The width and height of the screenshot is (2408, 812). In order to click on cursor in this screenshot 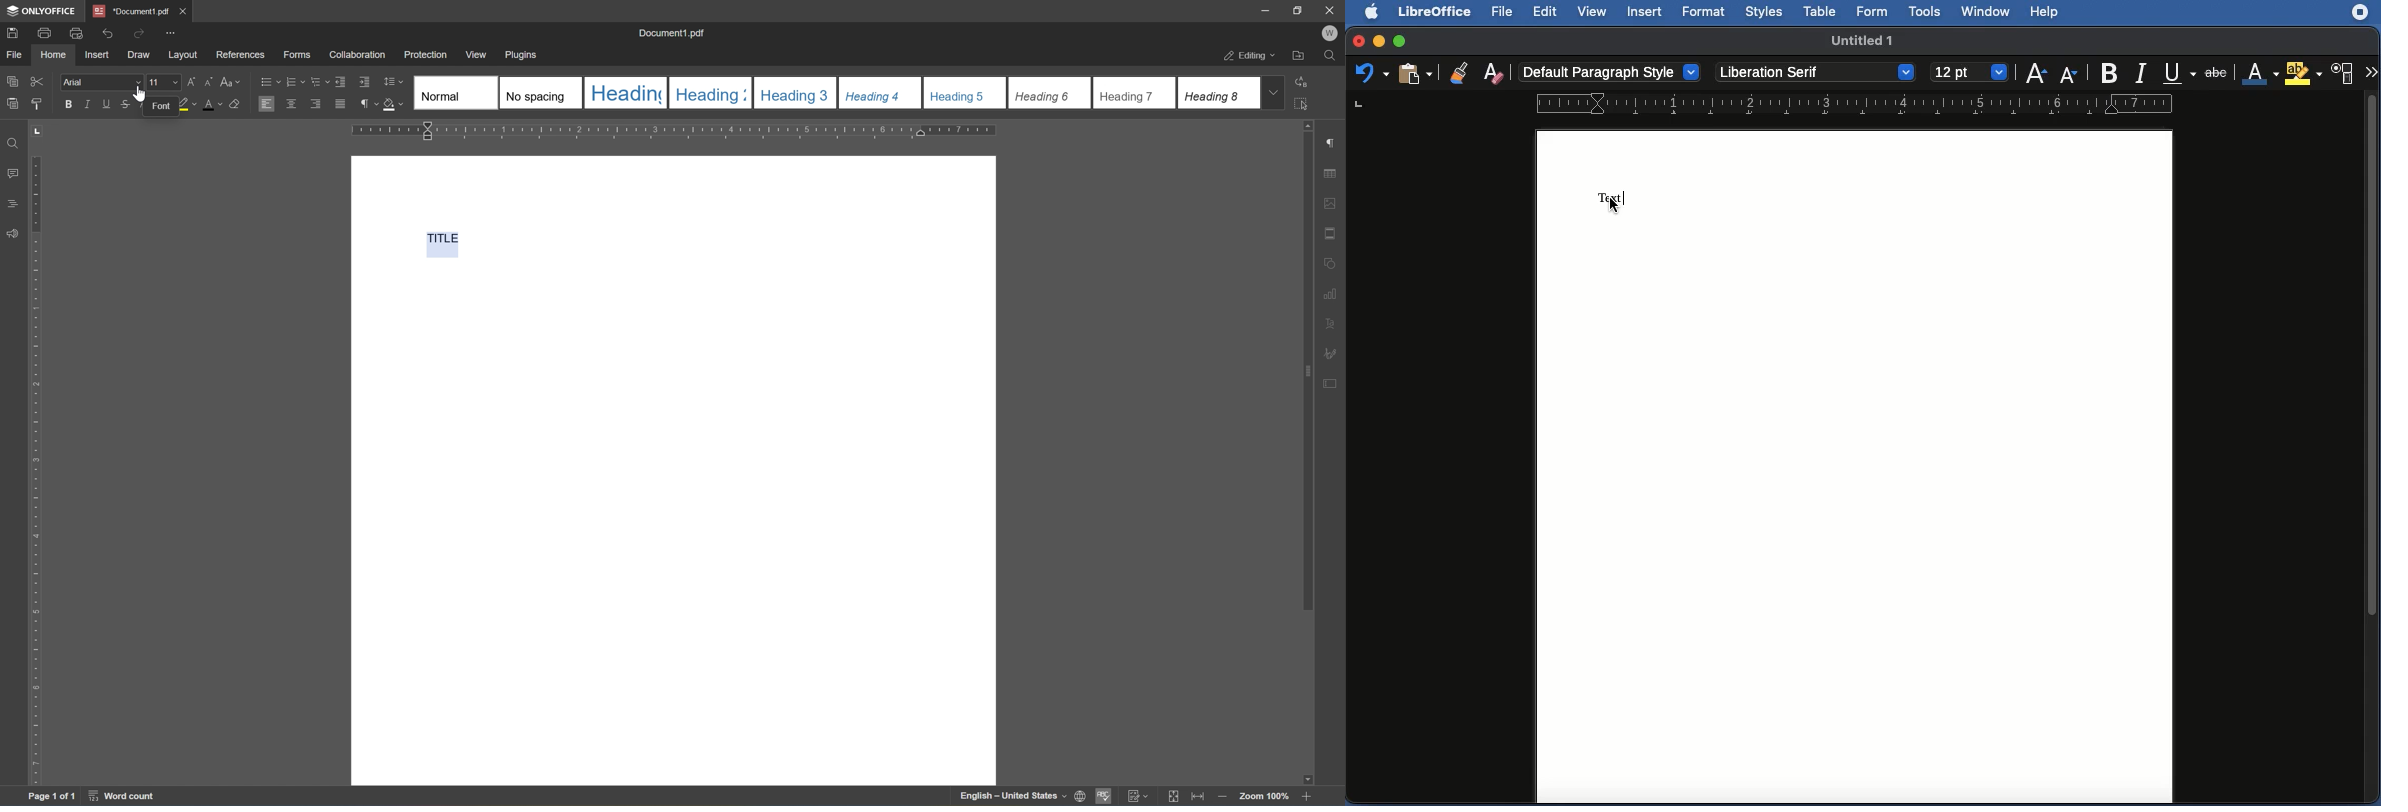, I will do `click(1614, 208)`.